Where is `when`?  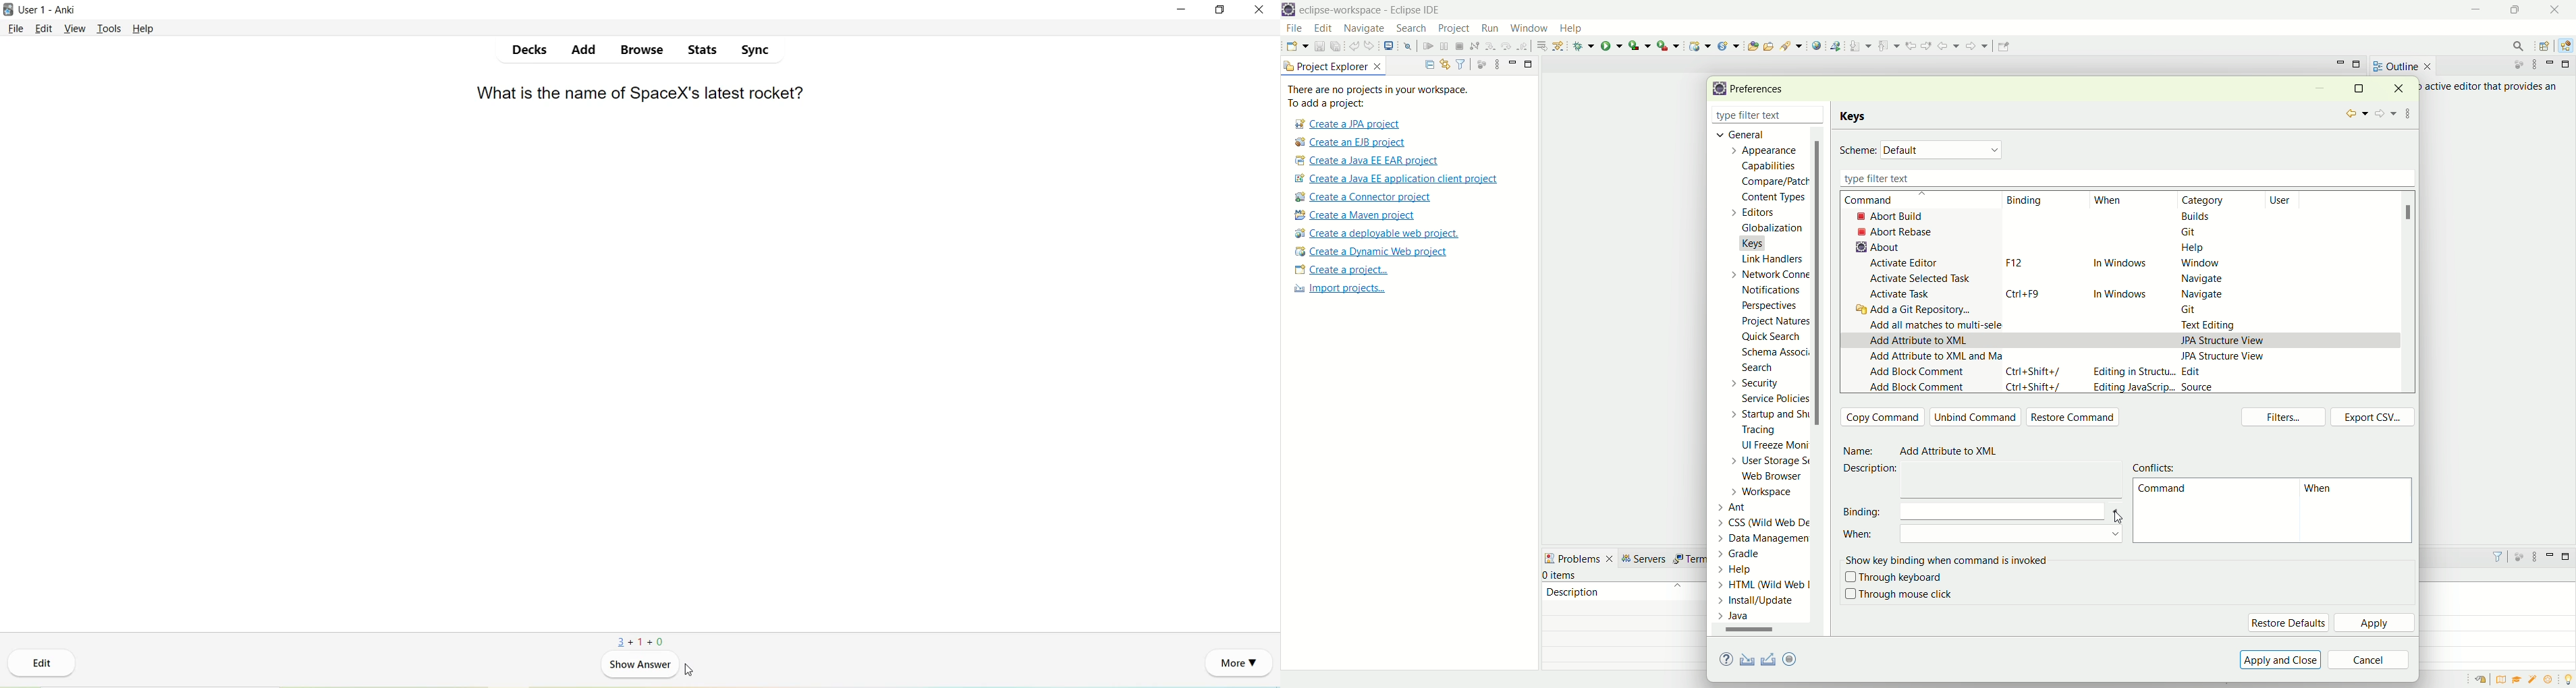
when is located at coordinates (1987, 537).